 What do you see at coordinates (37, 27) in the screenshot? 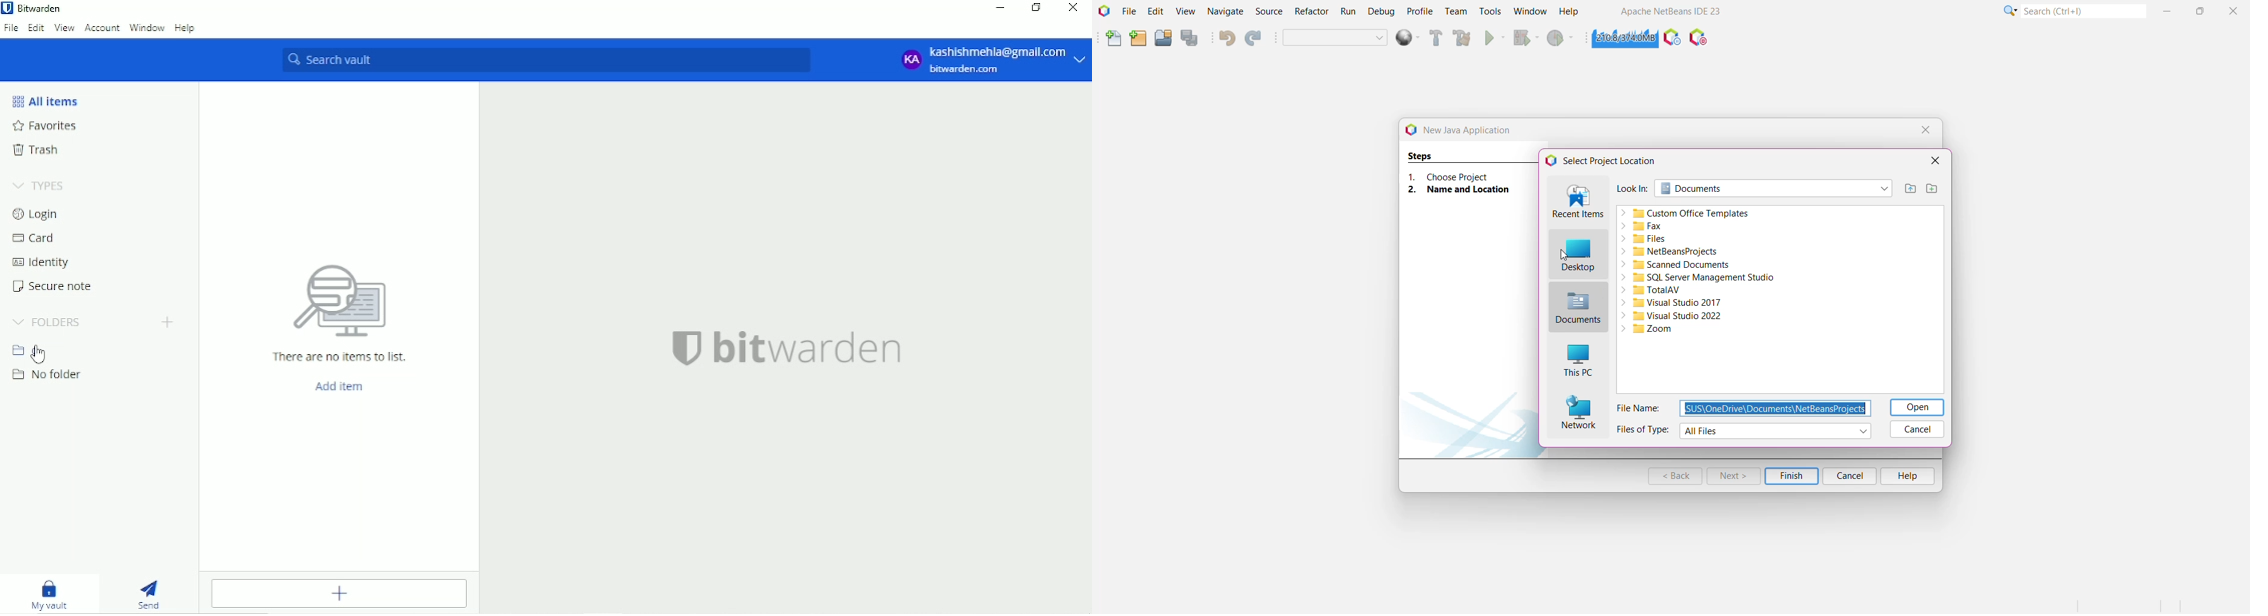
I see `Edit` at bounding box center [37, 27].